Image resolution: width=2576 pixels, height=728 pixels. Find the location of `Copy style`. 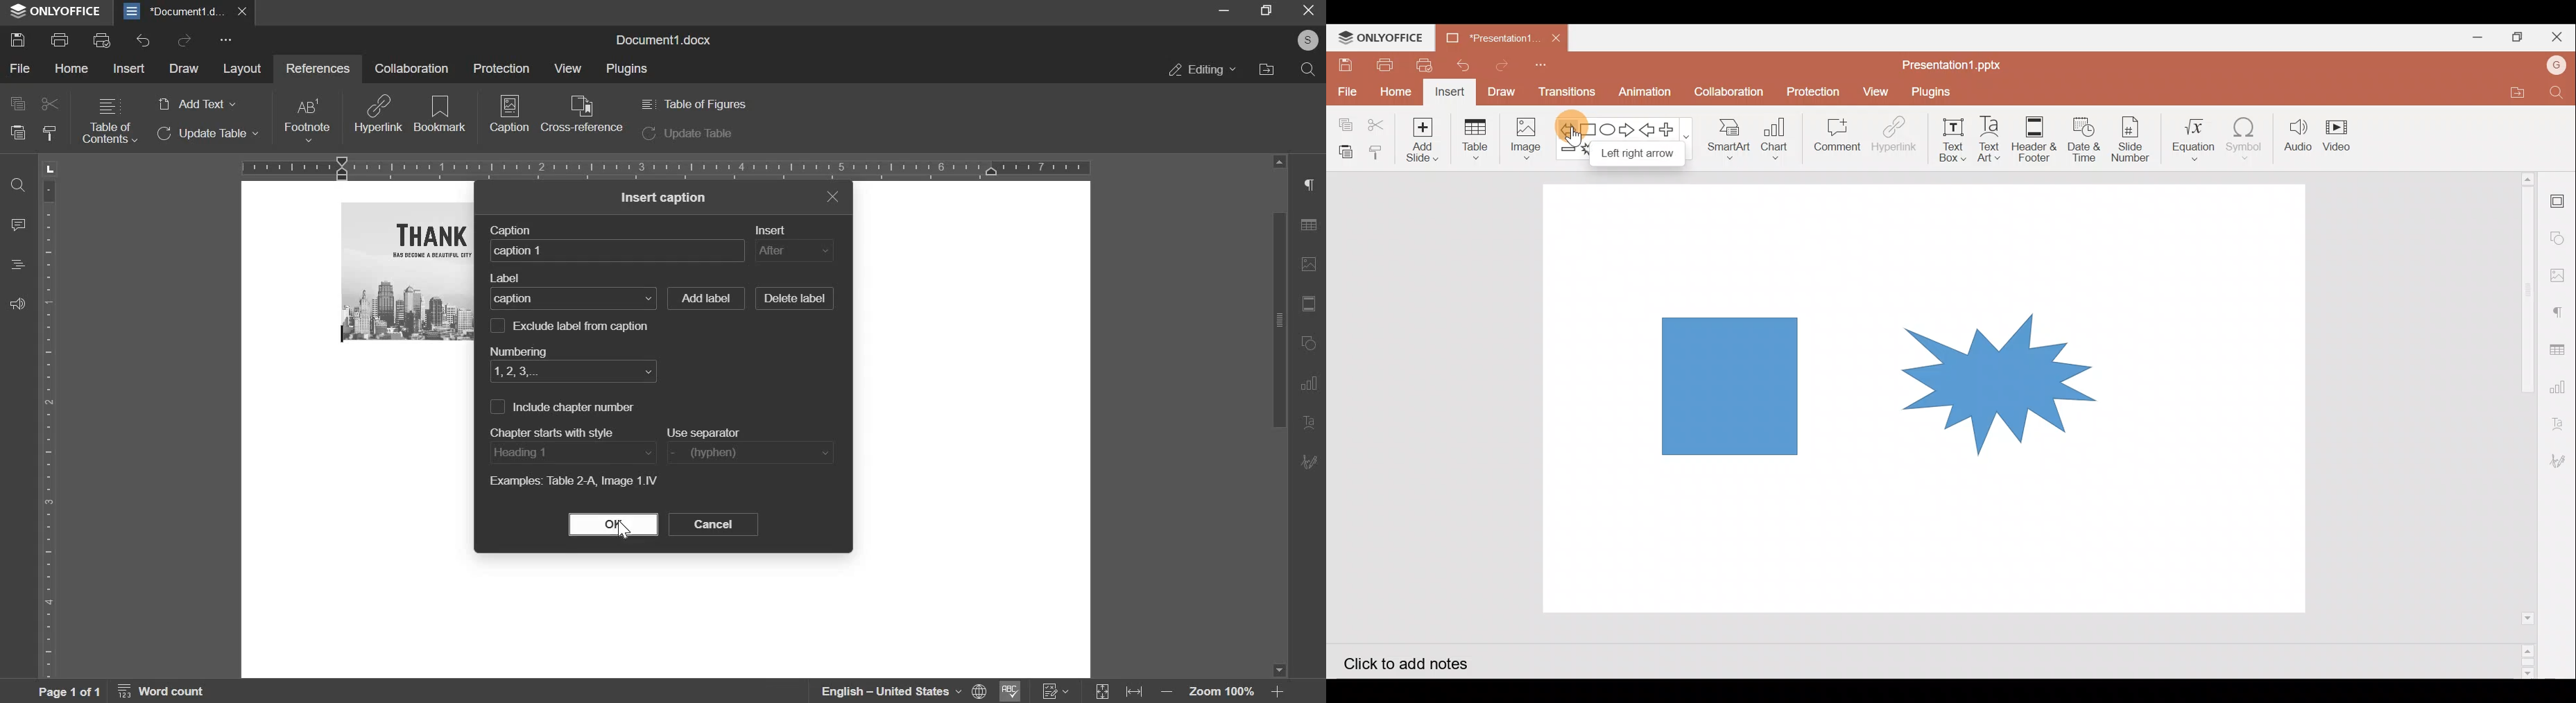

Copy style is located at coordinates (1380, 152).